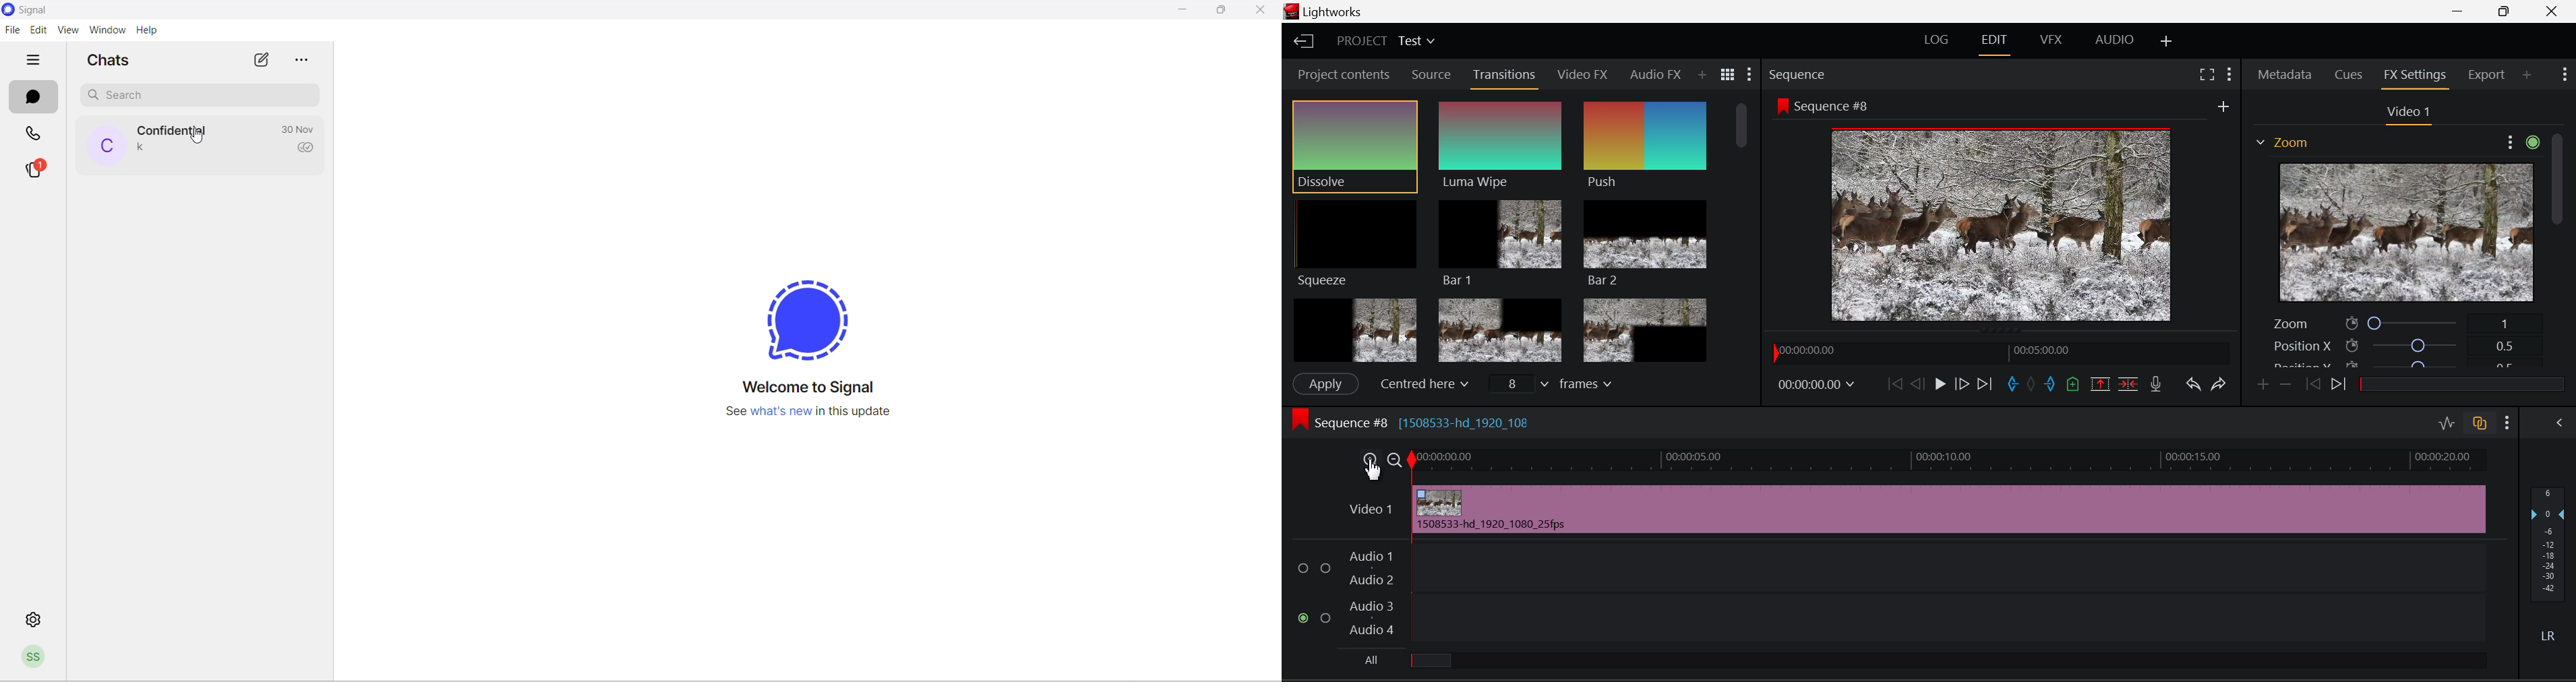  Describe the element at coordinates (1338, 423) in the screenshot. I see `Sequence Editing Section` at that location.